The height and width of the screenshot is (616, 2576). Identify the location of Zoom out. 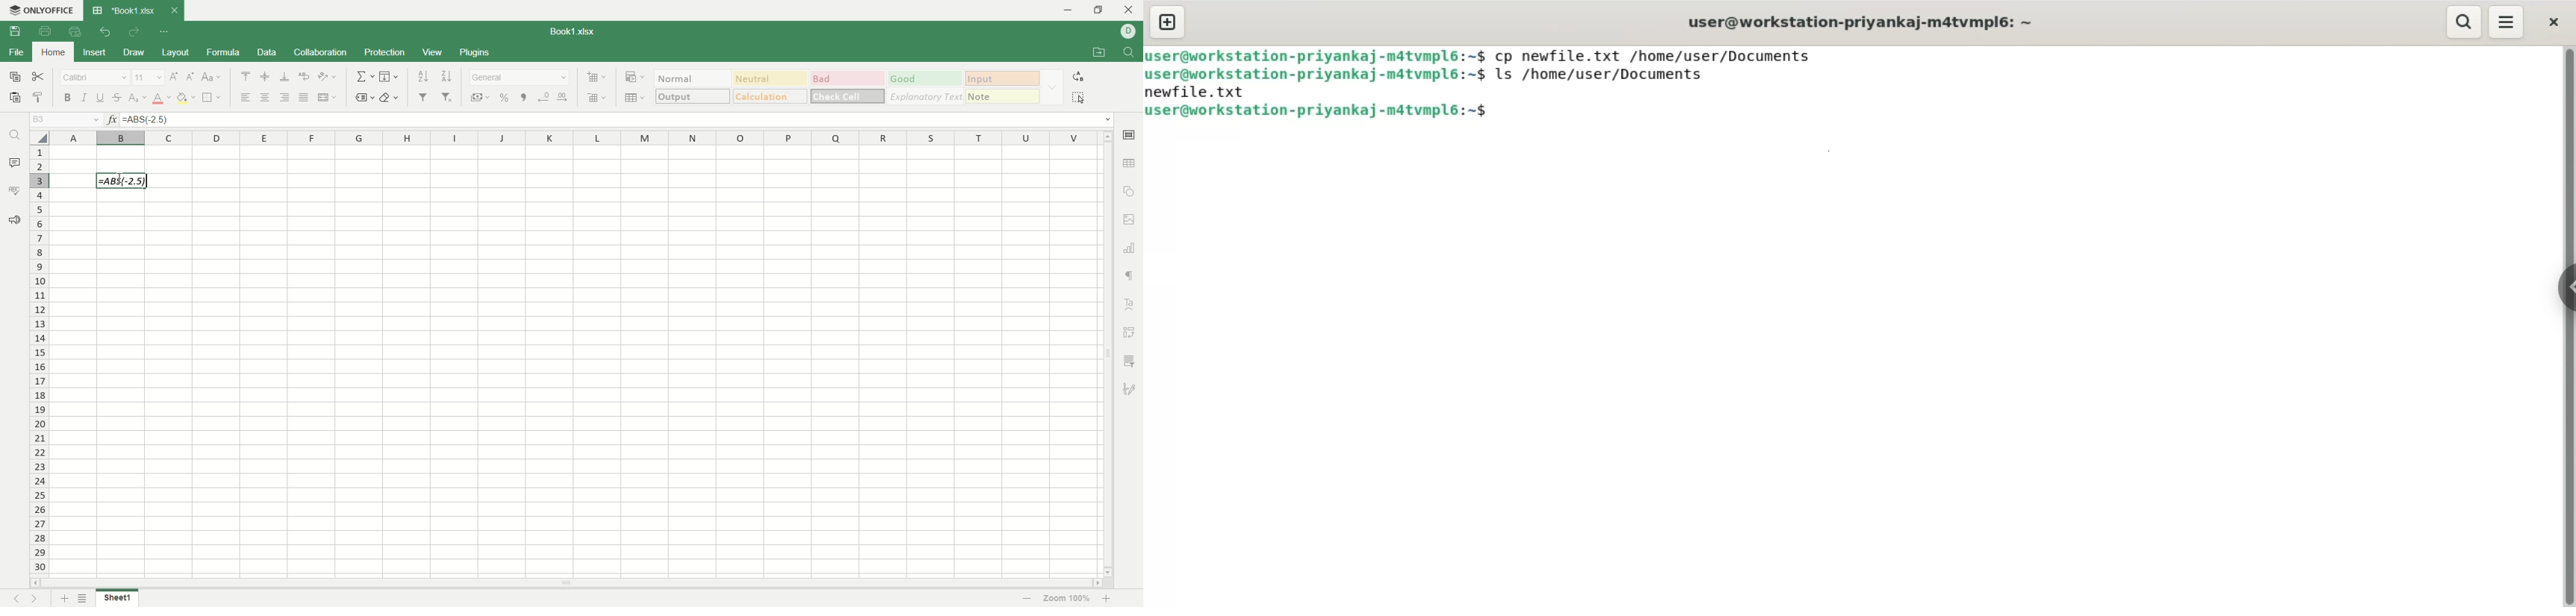
(1028, 599).